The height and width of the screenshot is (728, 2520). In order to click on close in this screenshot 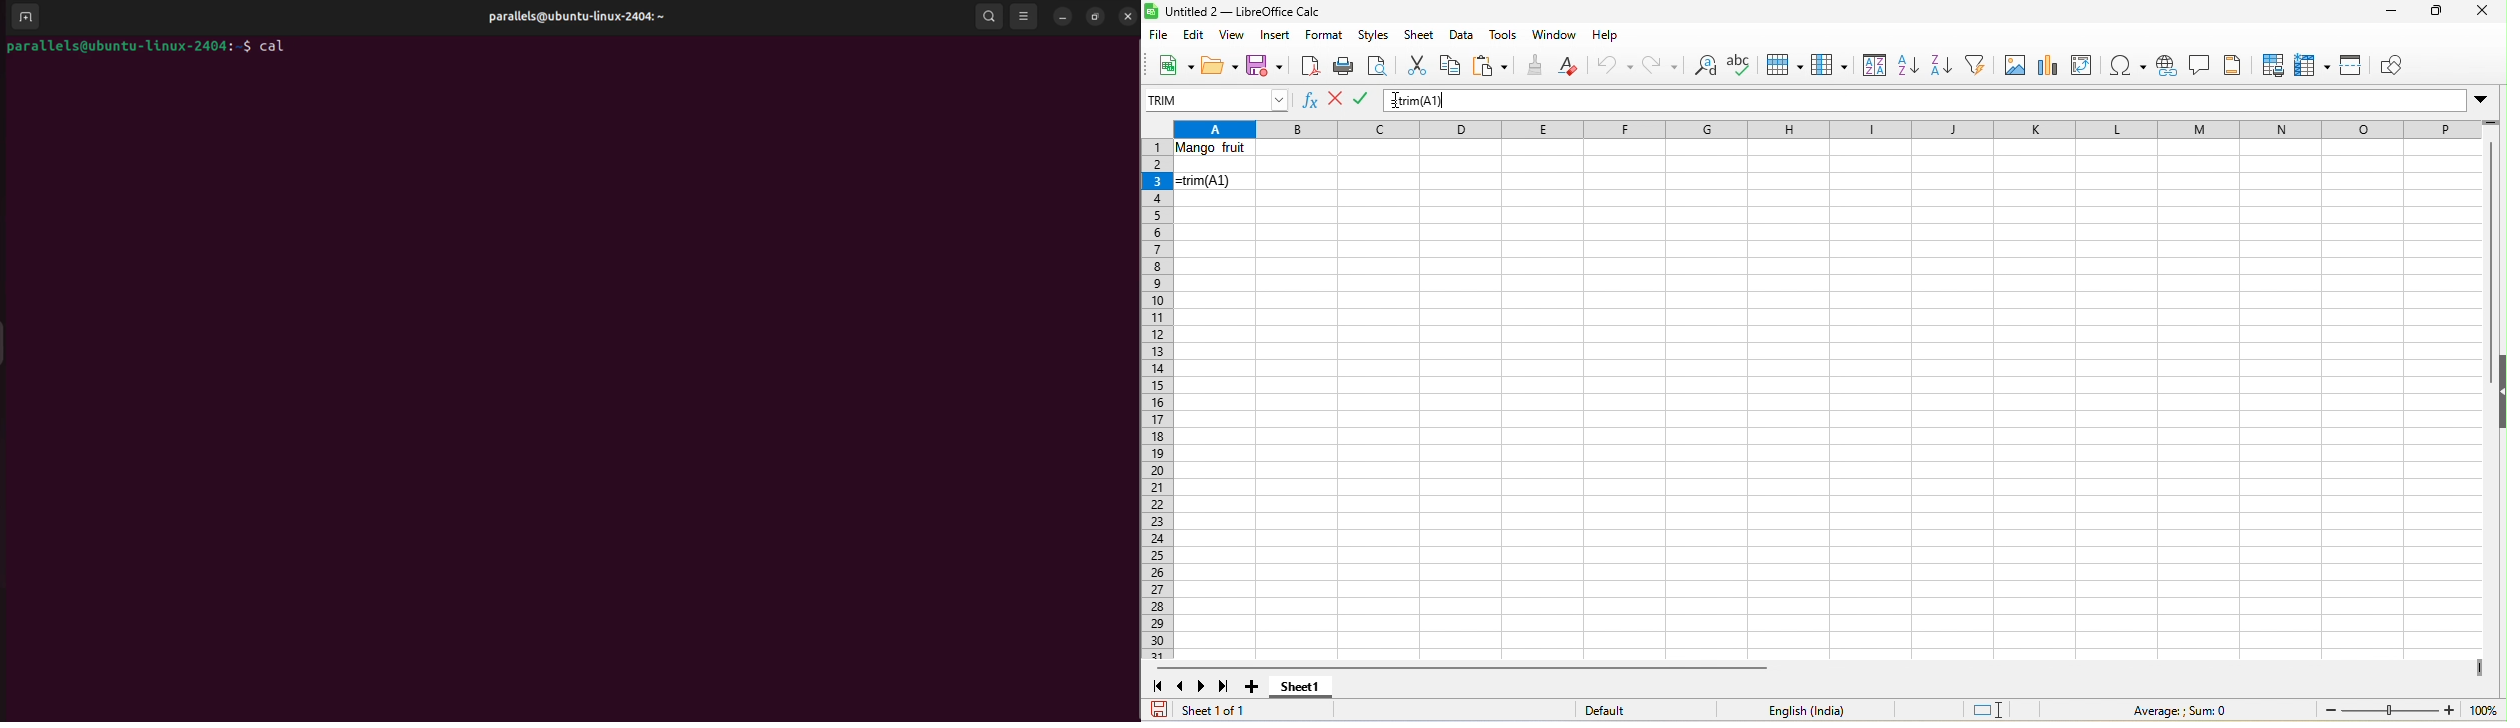, I will do `click(2478, 15)`.